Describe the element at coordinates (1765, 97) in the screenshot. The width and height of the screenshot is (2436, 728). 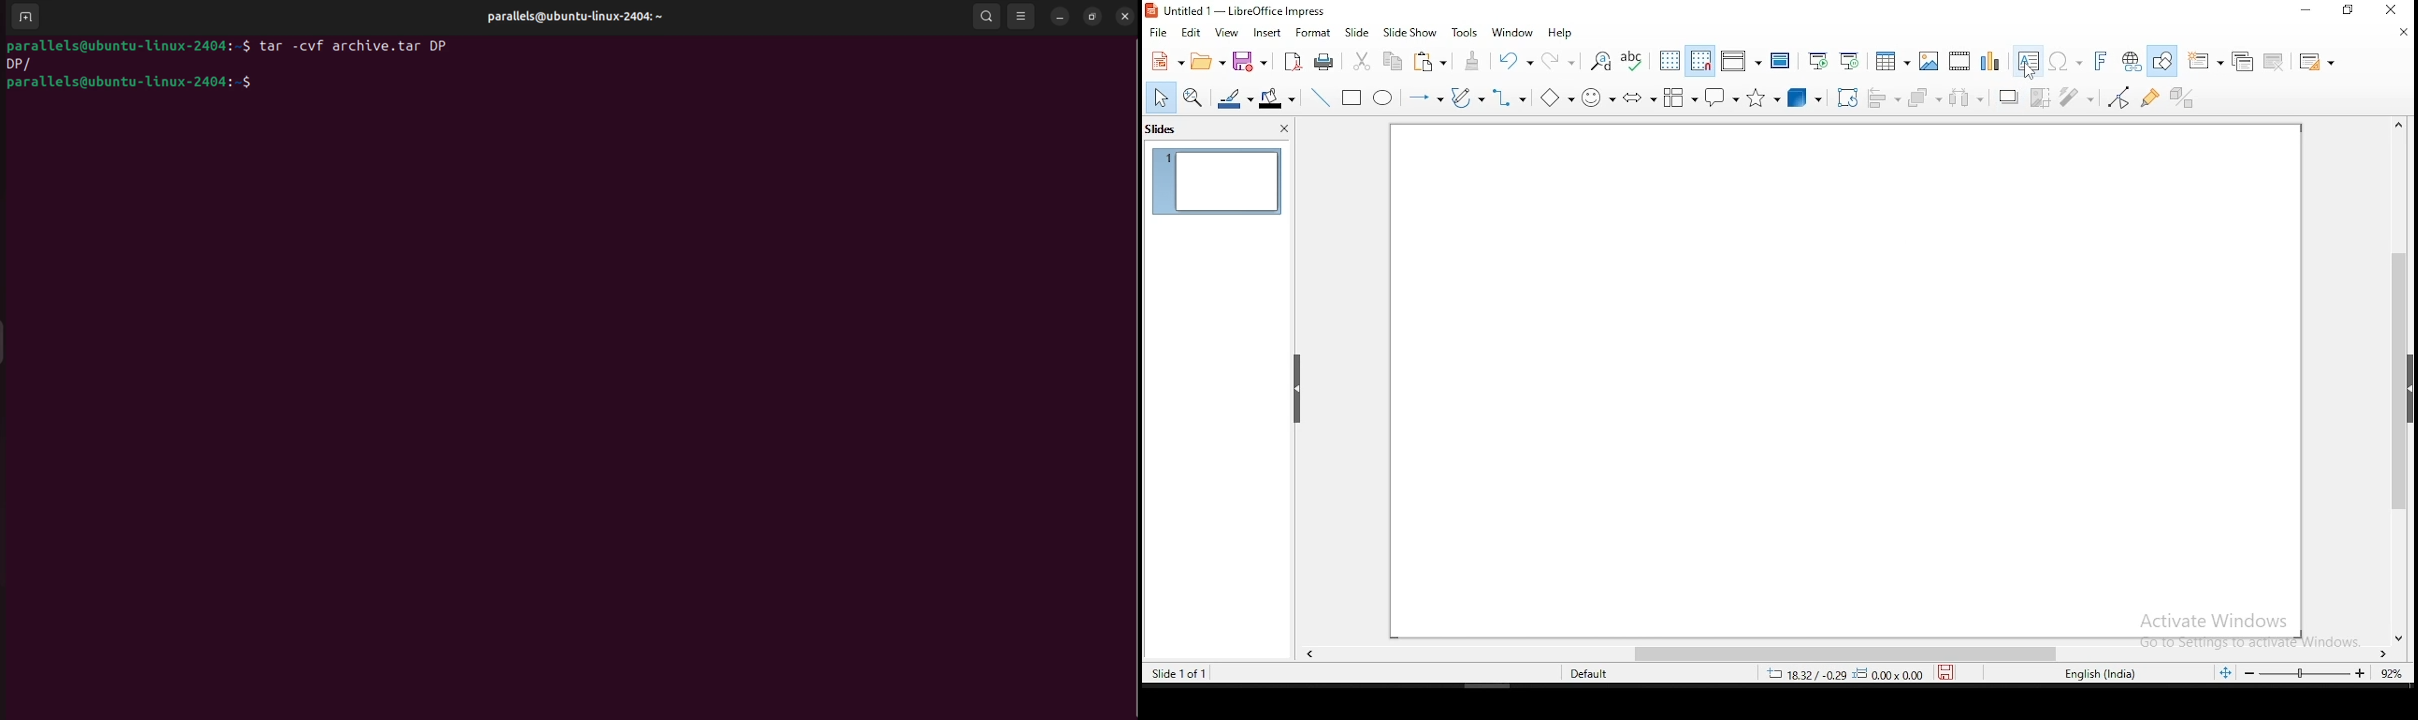
I see `stars and banners` at that location.